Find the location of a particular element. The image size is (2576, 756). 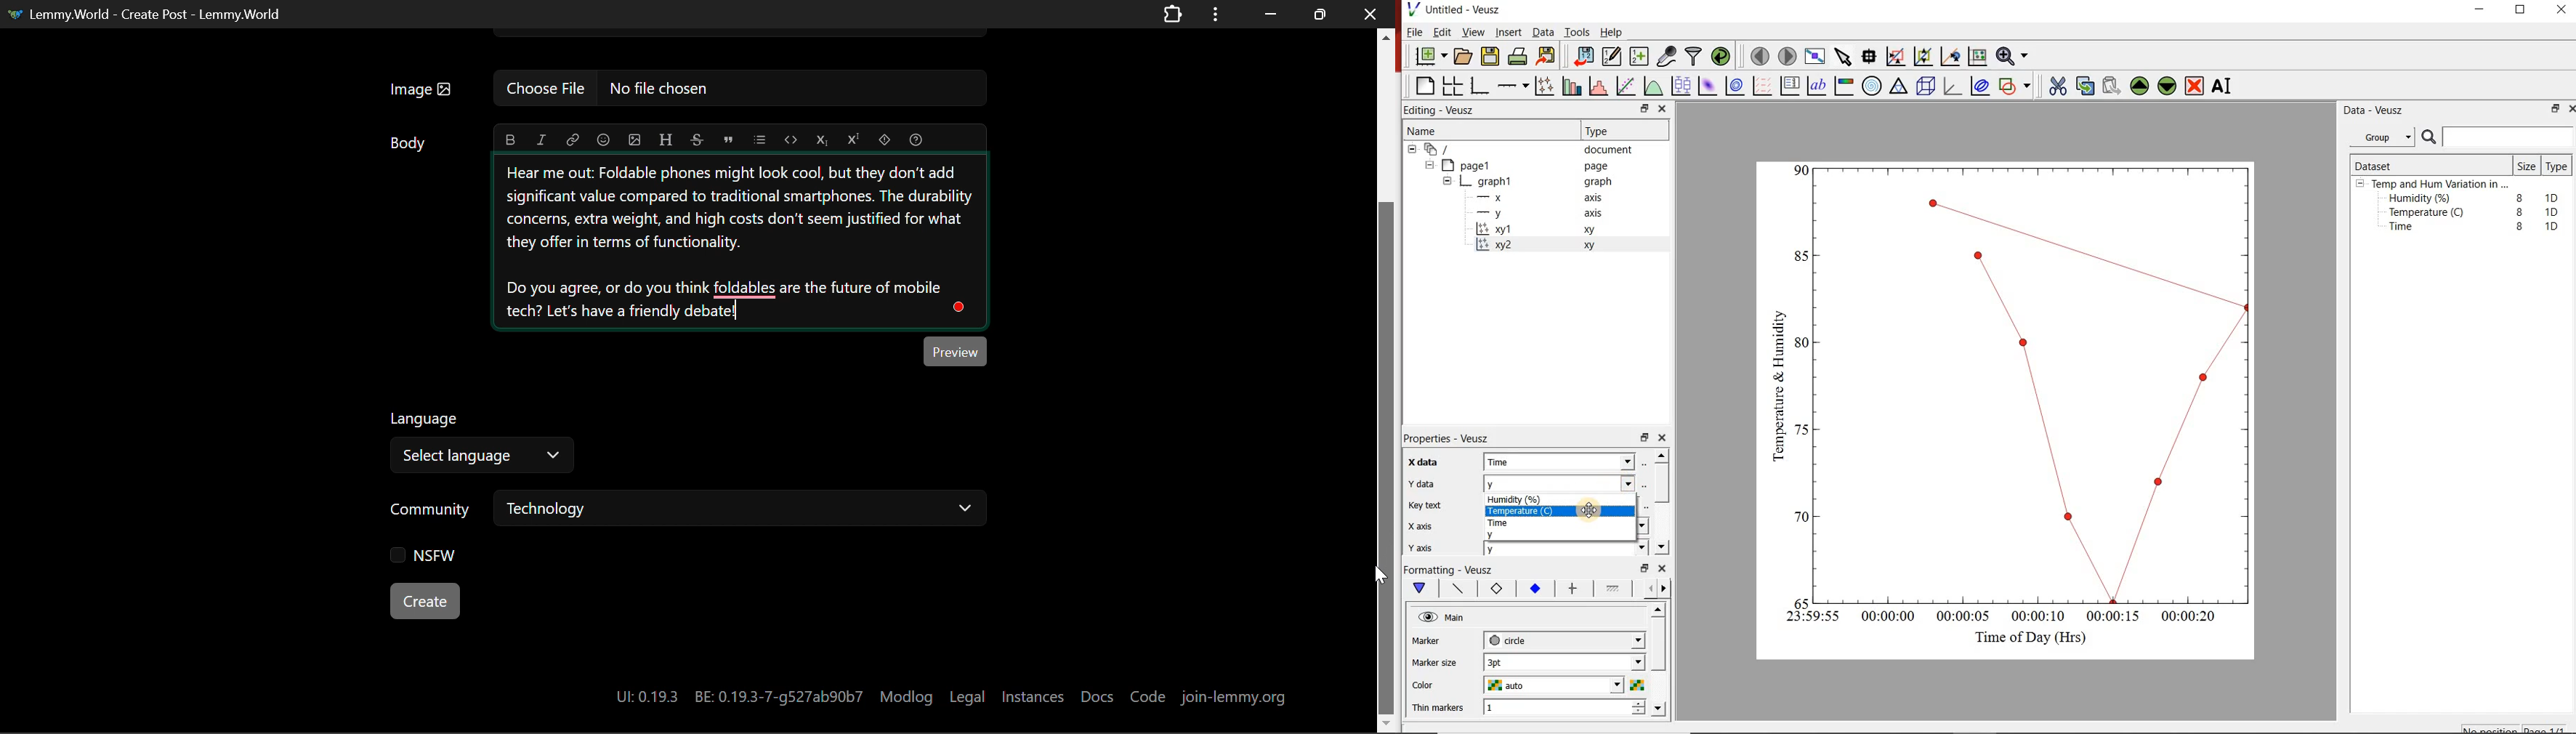

click to reset graph axes is located at coordinates (1975, 57).